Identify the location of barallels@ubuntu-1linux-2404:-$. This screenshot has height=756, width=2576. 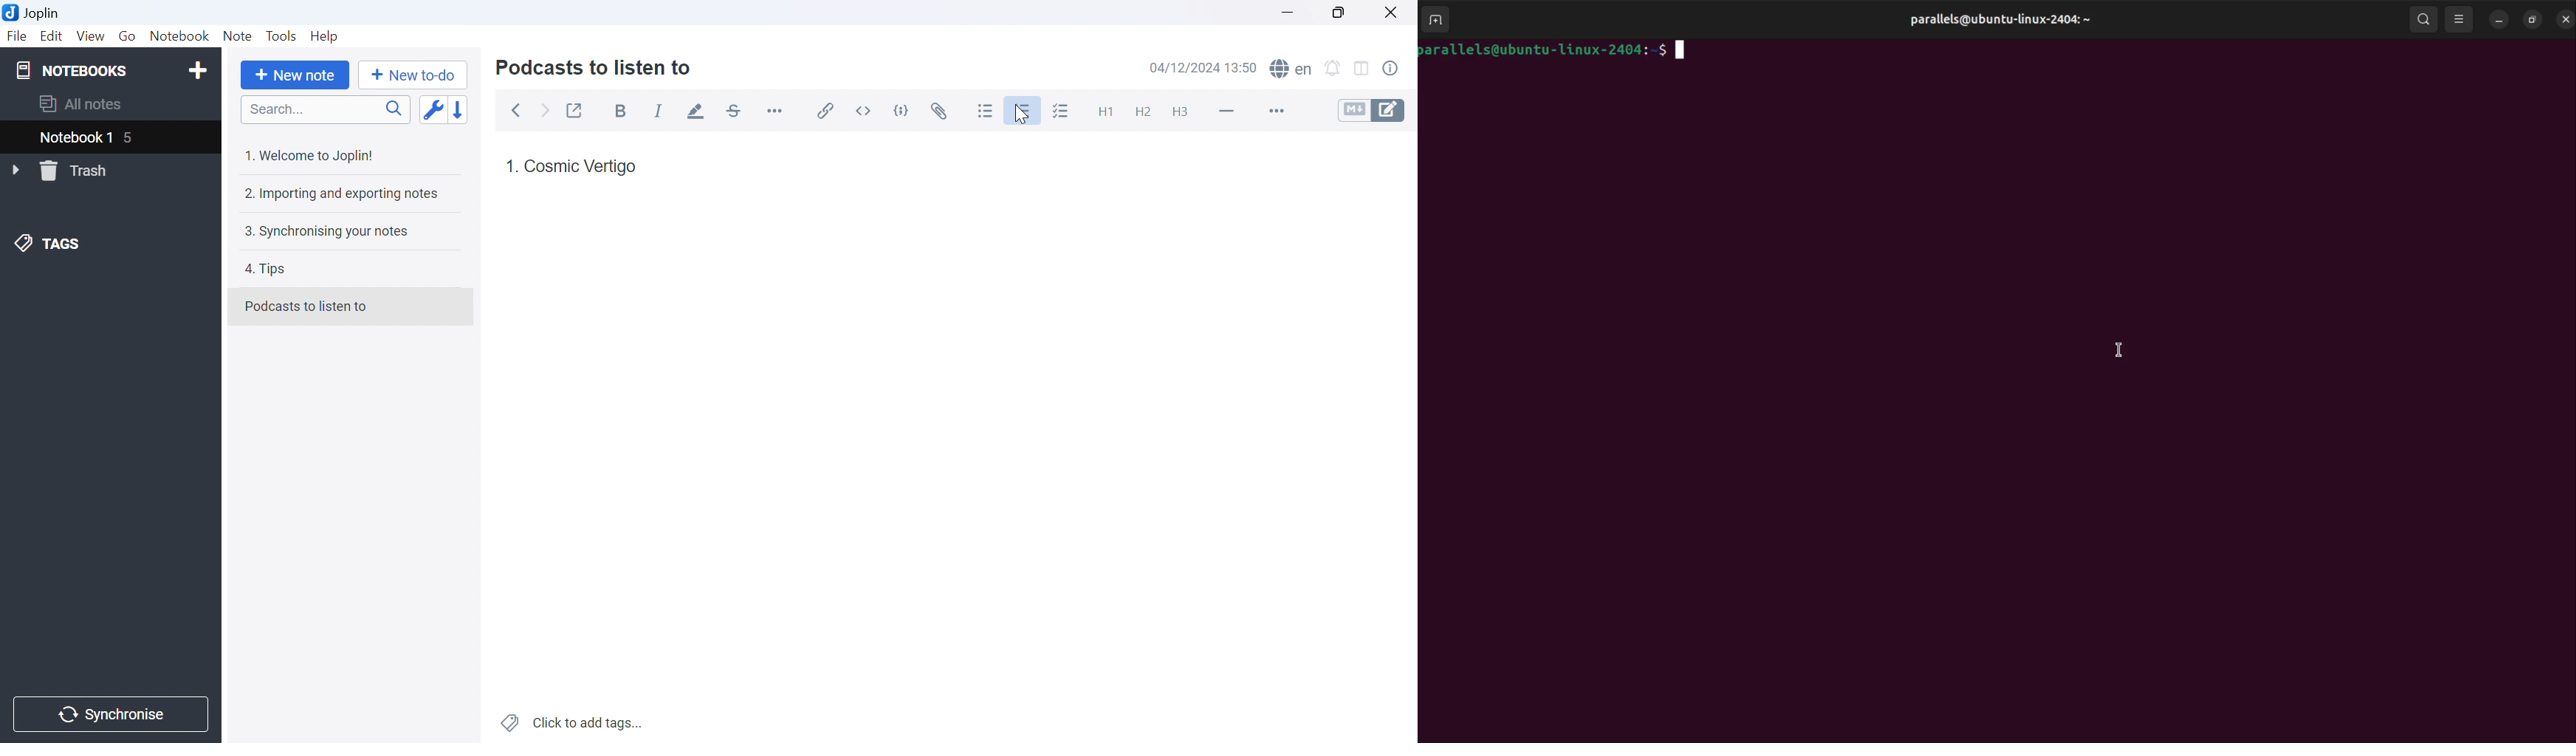
(1547, 50).